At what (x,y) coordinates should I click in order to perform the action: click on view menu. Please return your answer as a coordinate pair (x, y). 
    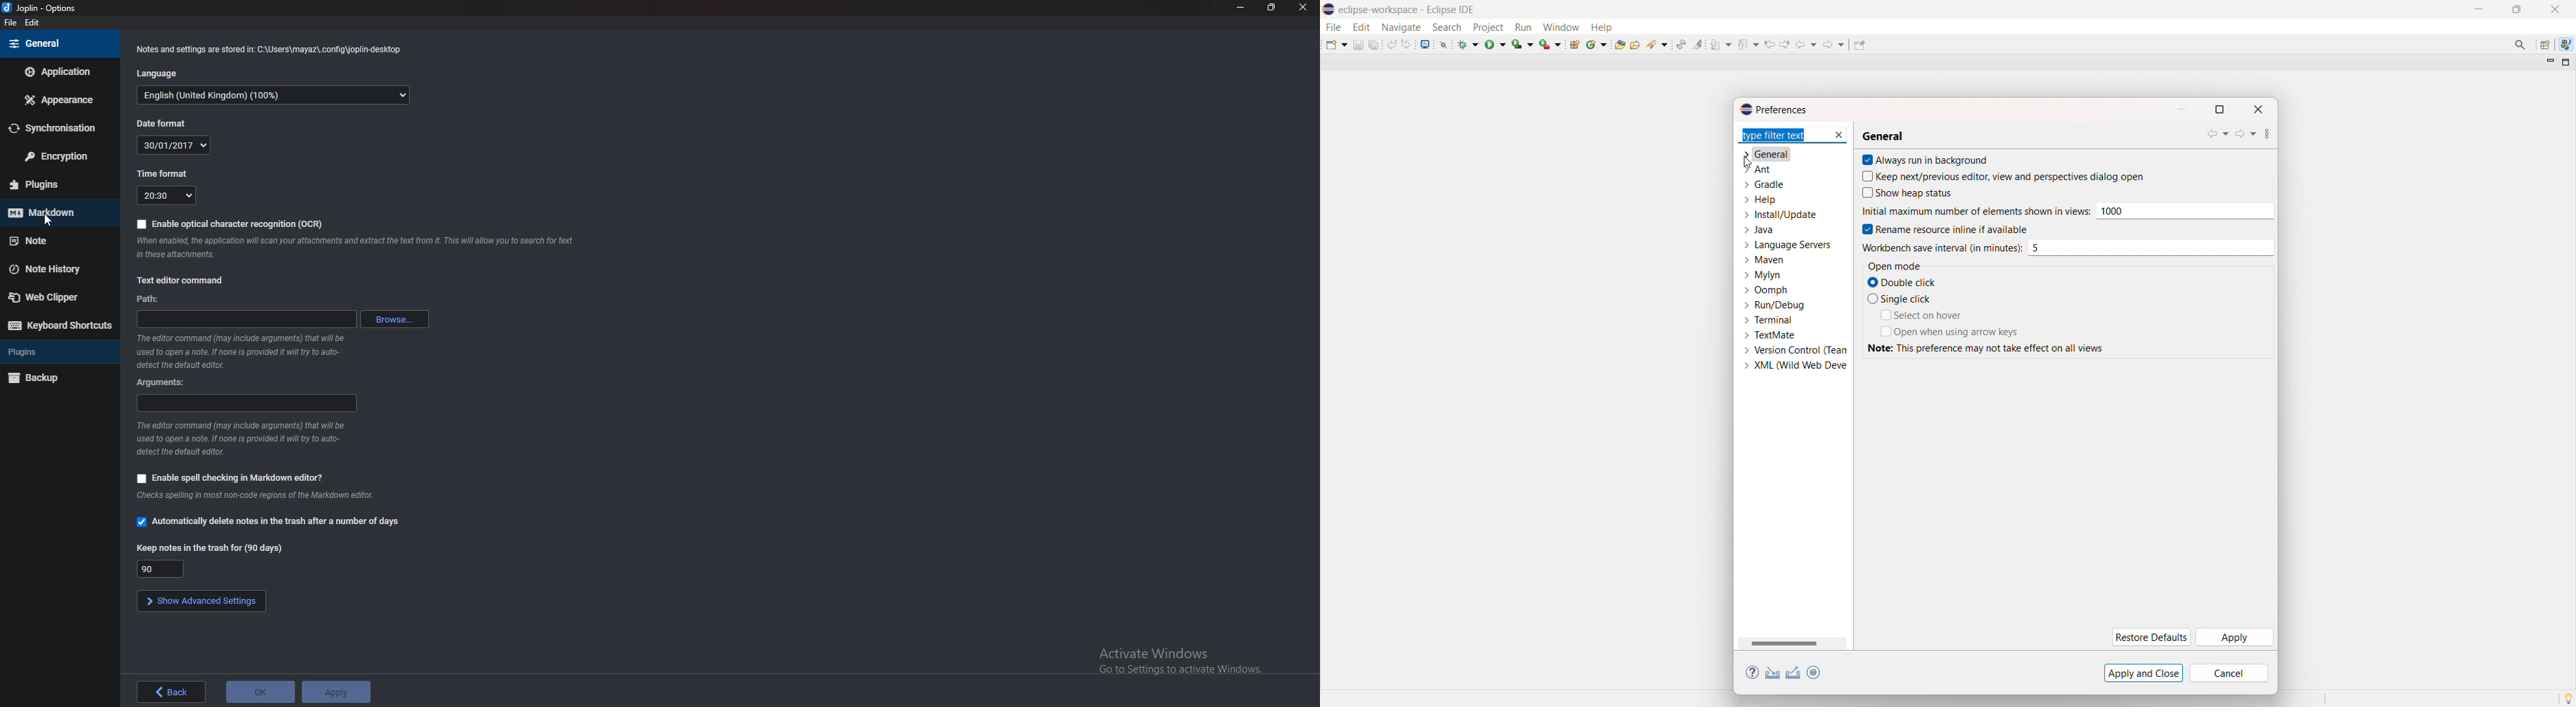
    Looking at the image, I should click on (2268, 136).